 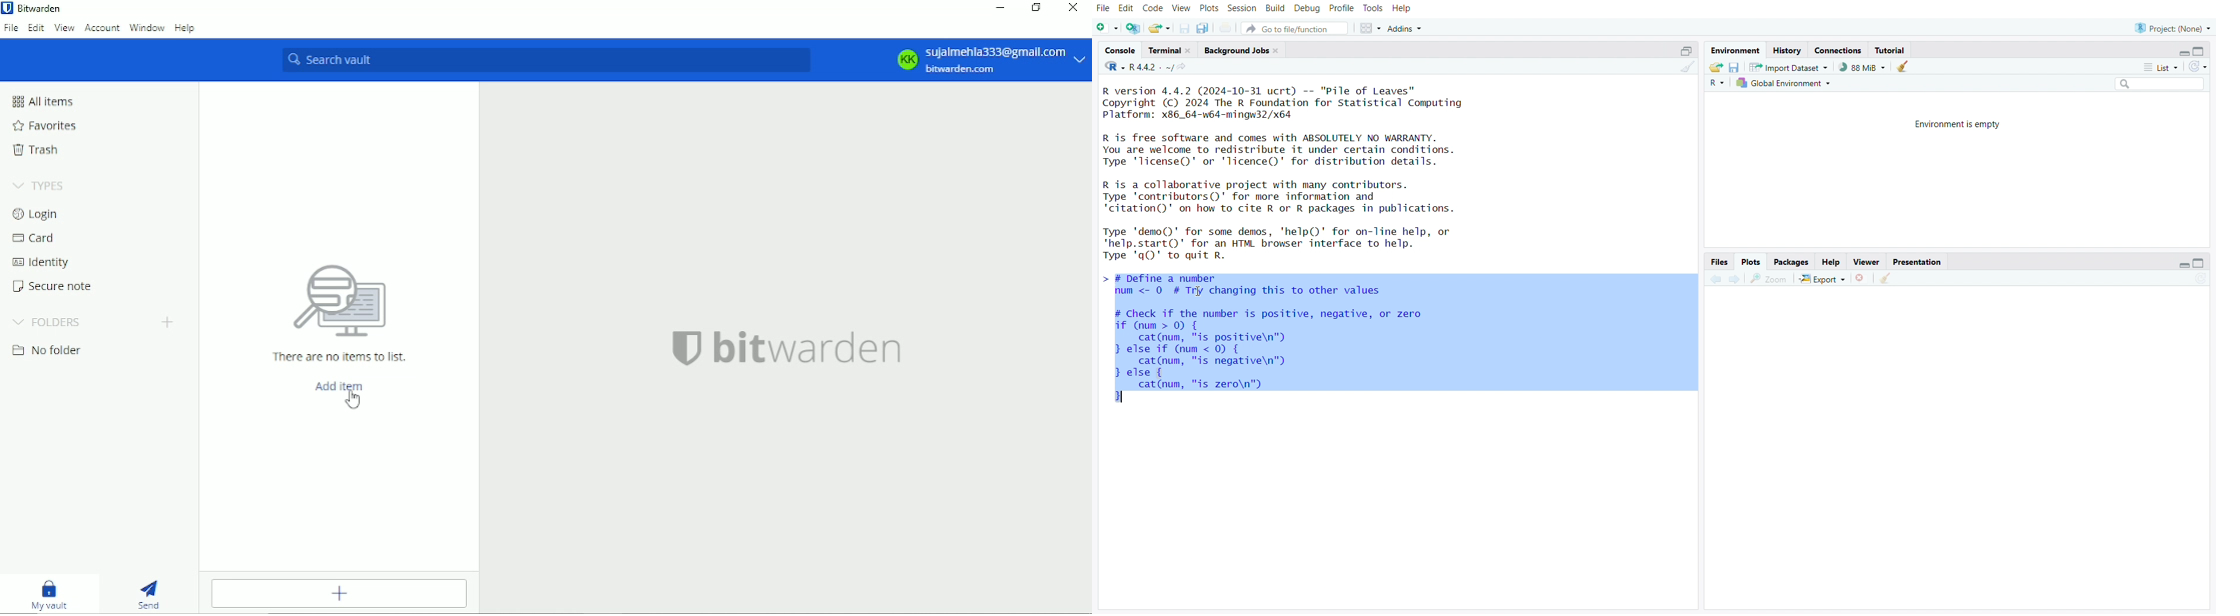 I want to click on cursor, so click(x=1198, y=292).